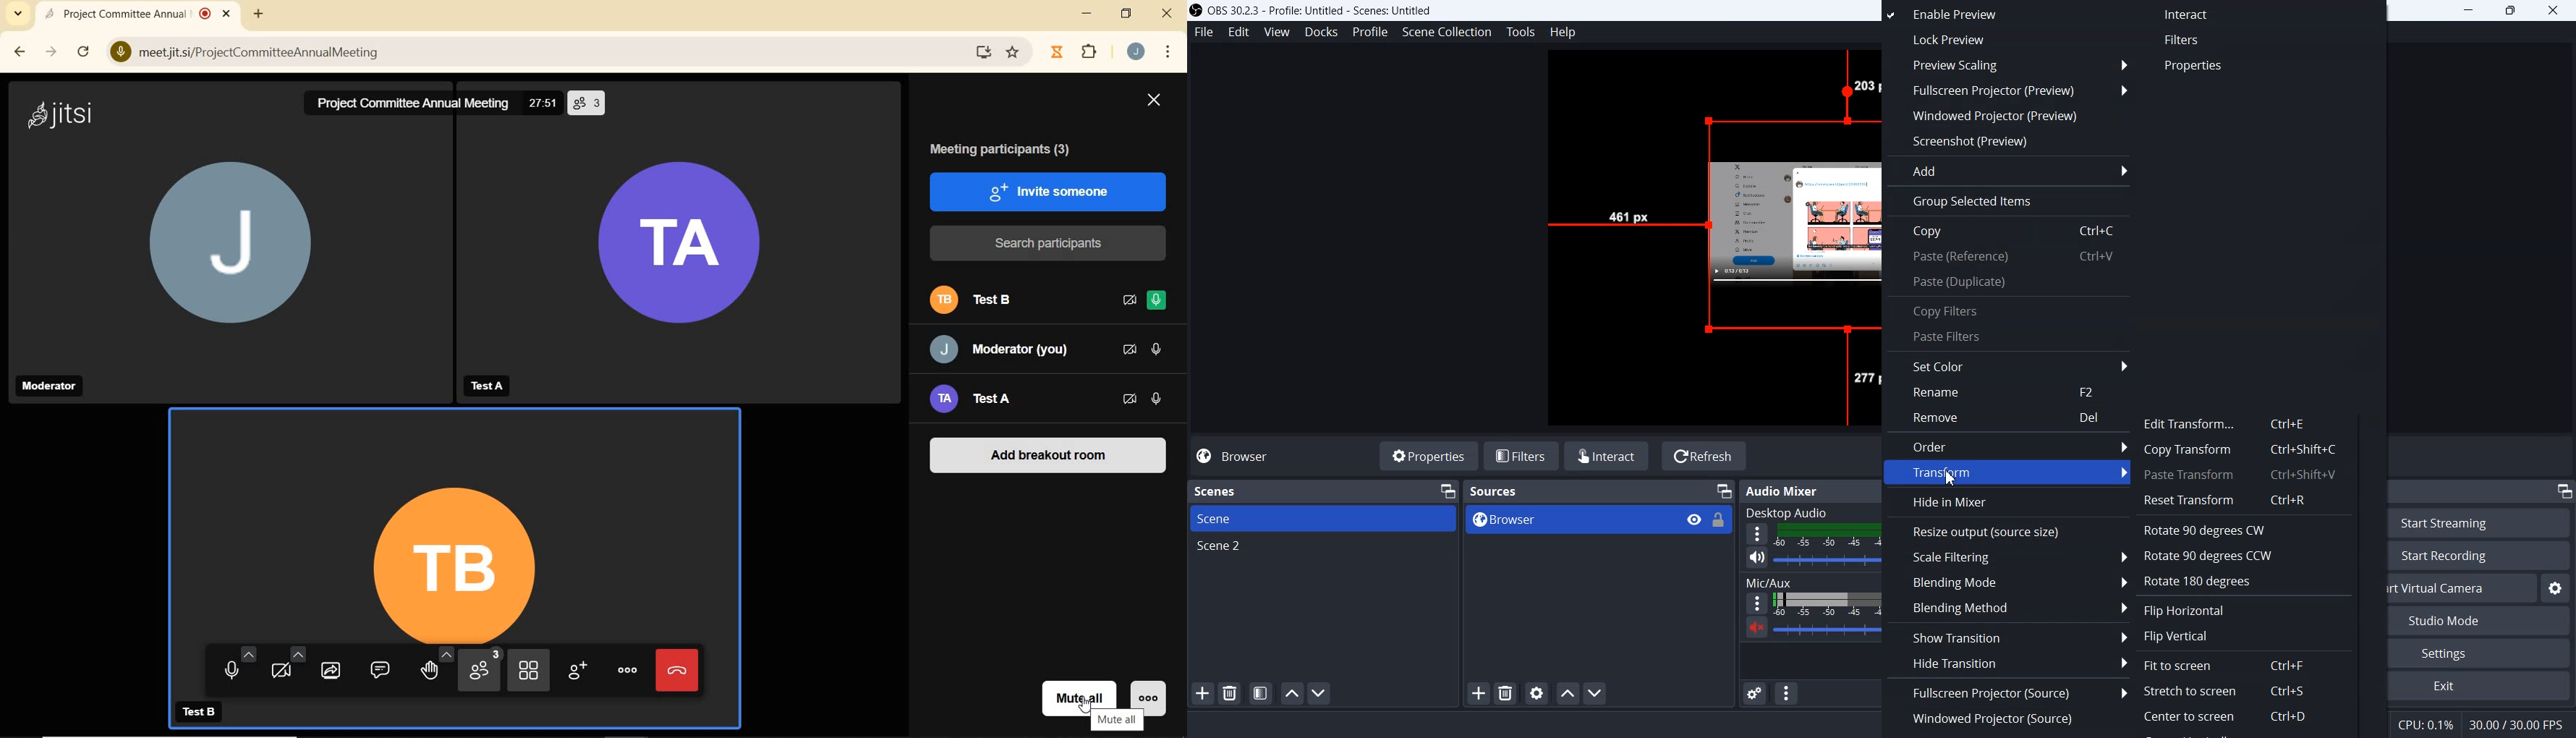  What do you see at coordinates (1811, 512) in the screenshot?
I see `Desktop audio` at bounding box center [1811, 512].